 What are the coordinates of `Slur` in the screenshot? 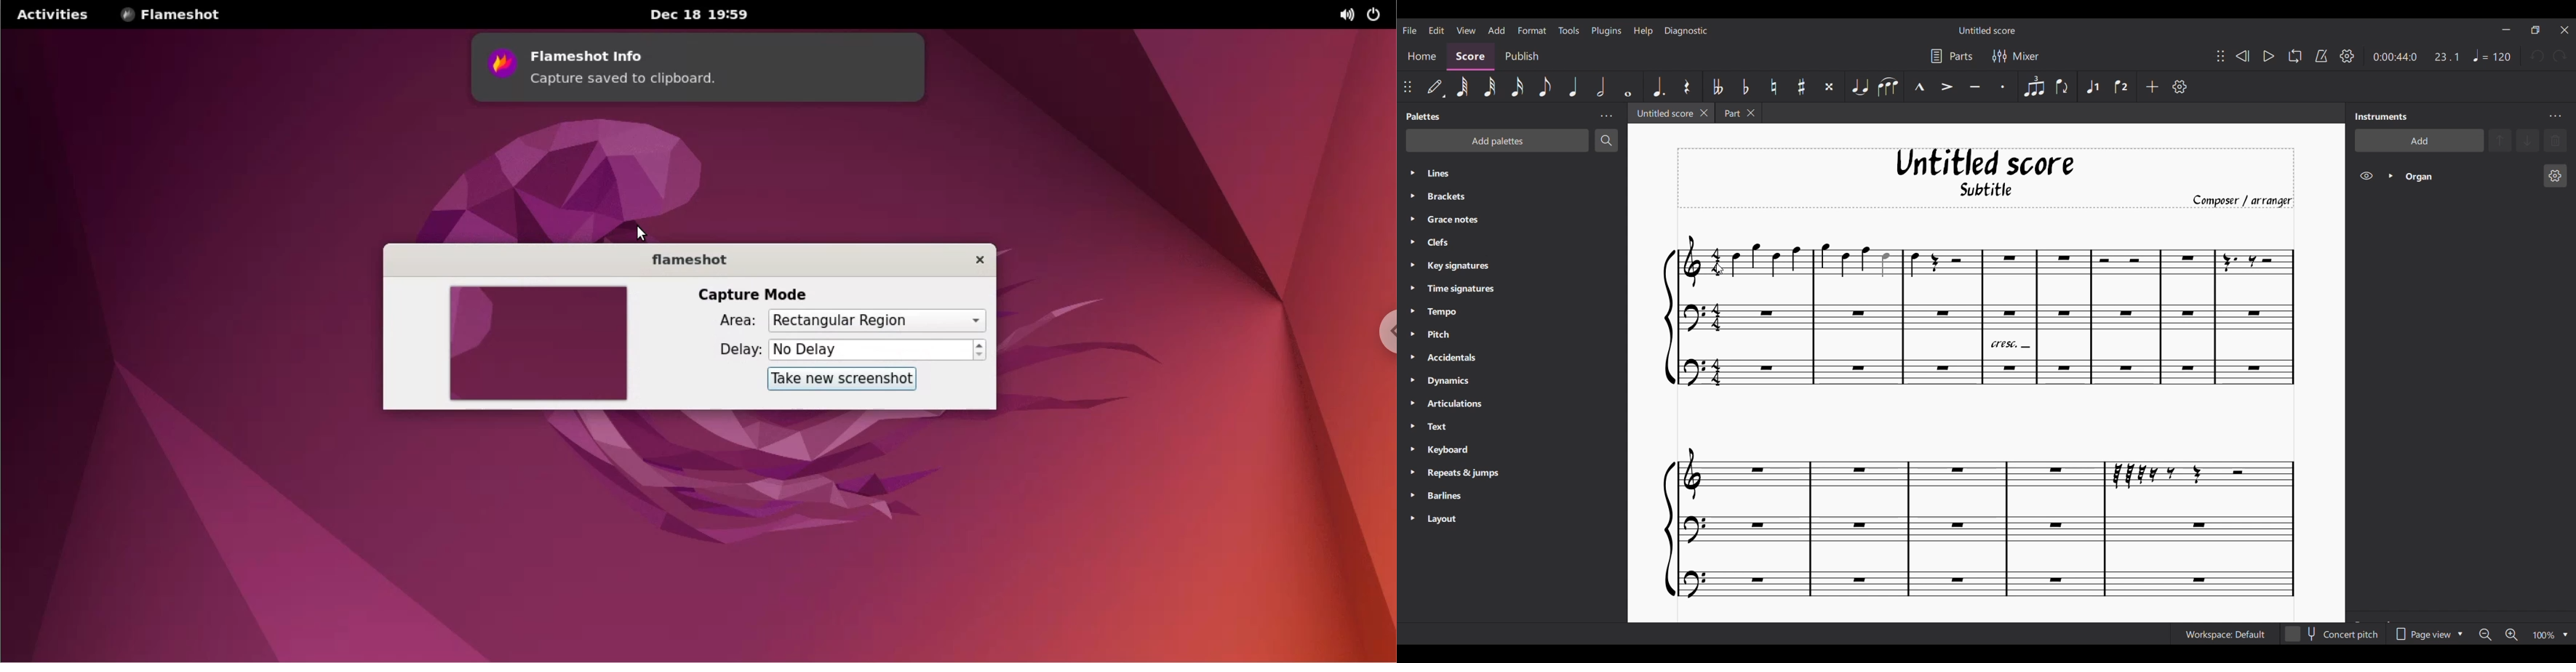 It's located at (1888, 87).